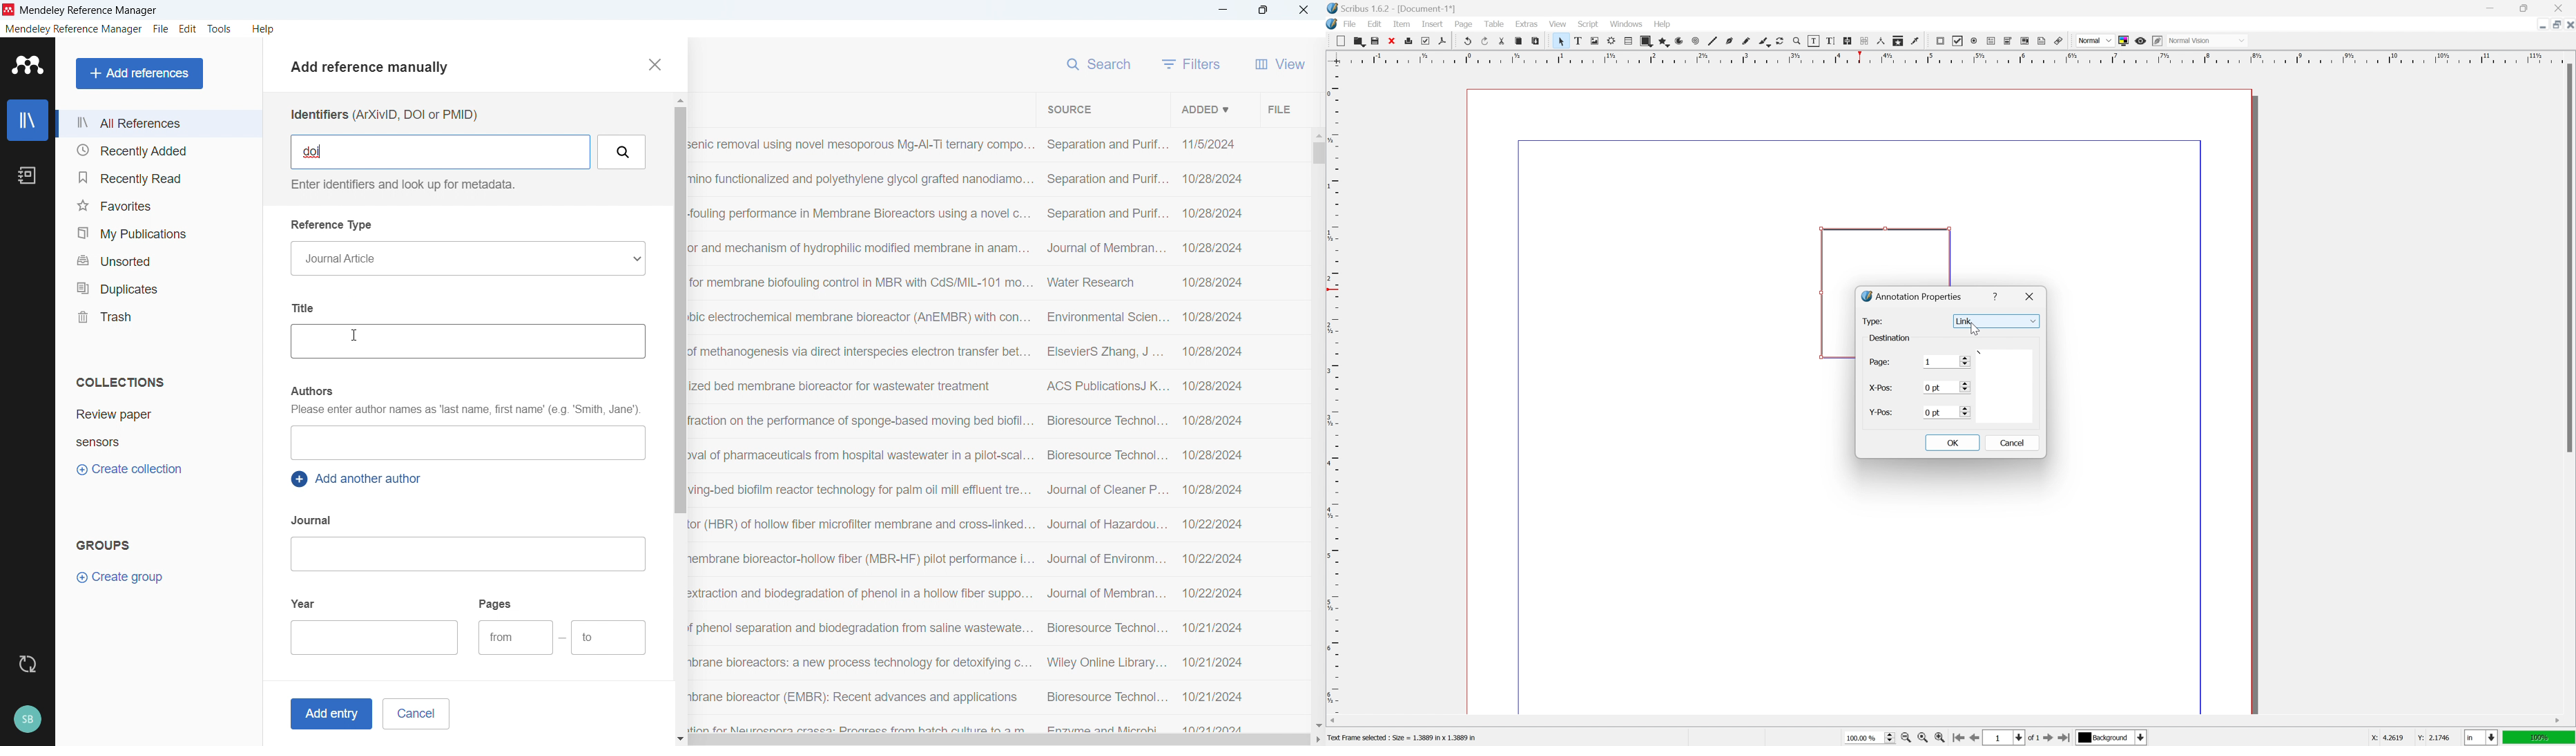 The image size is (2576, 756). I want to click on Sort by source , so click(1069, 110).